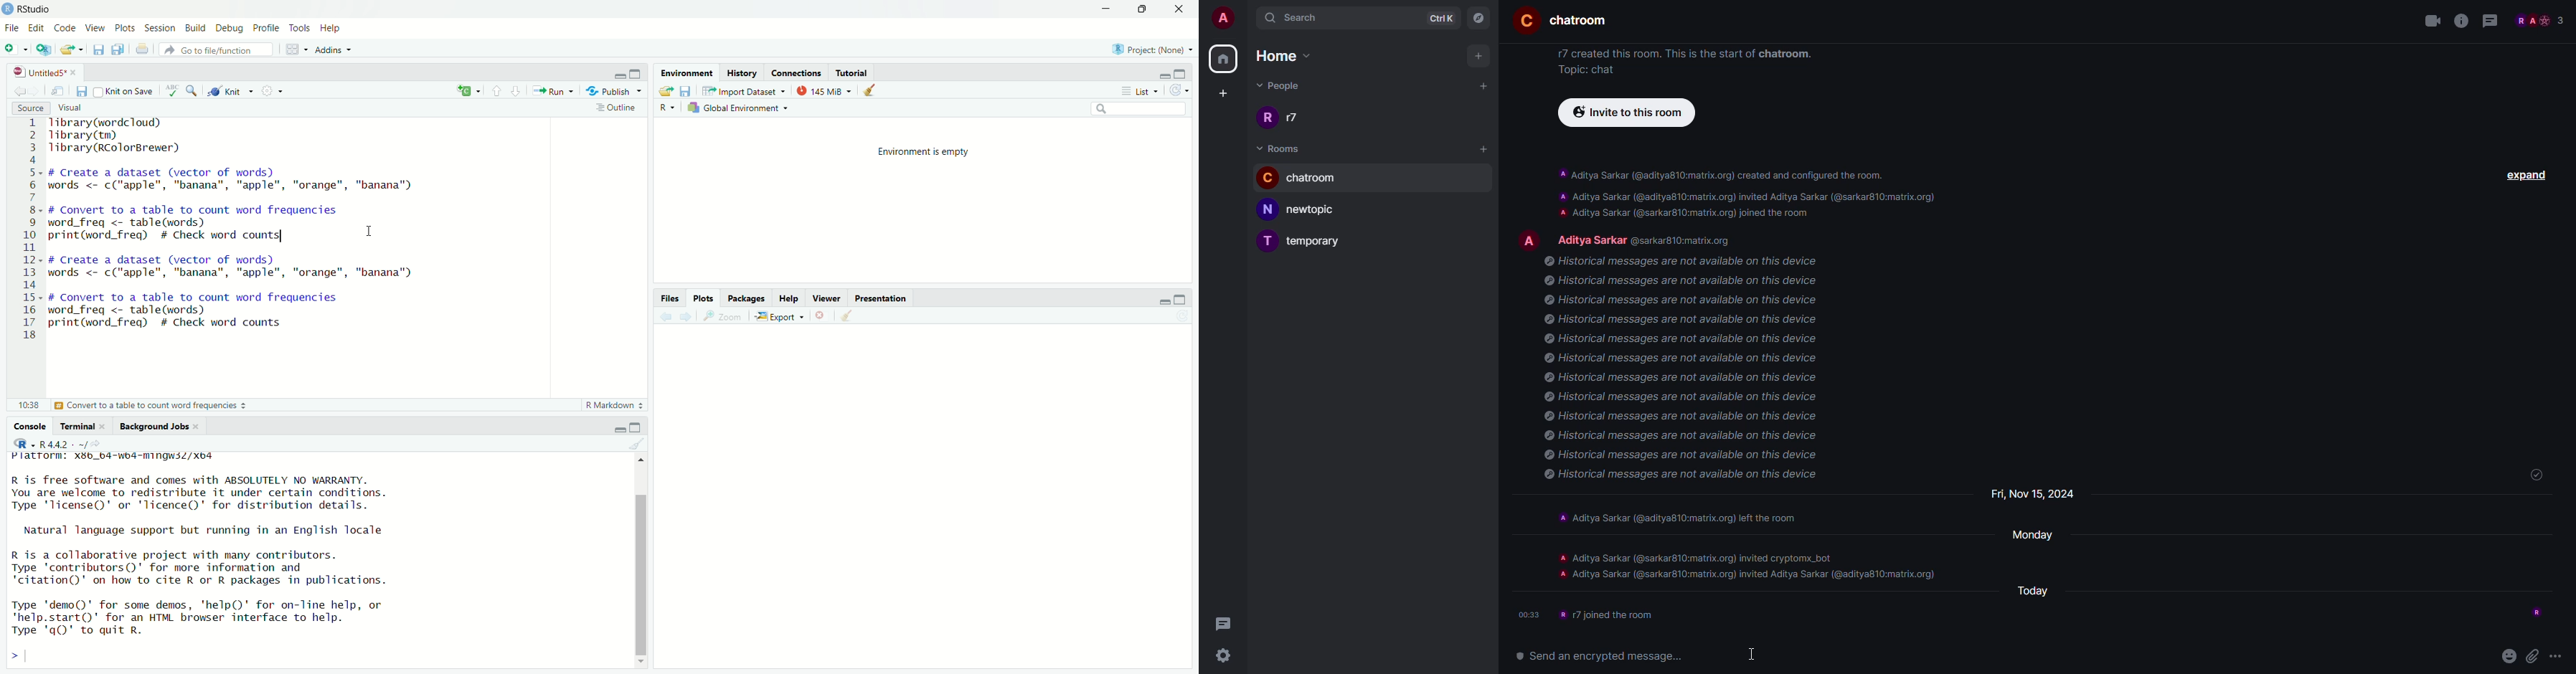 This screenshot has width=2576, height=700. I want to click on Save , so click(686, 91).